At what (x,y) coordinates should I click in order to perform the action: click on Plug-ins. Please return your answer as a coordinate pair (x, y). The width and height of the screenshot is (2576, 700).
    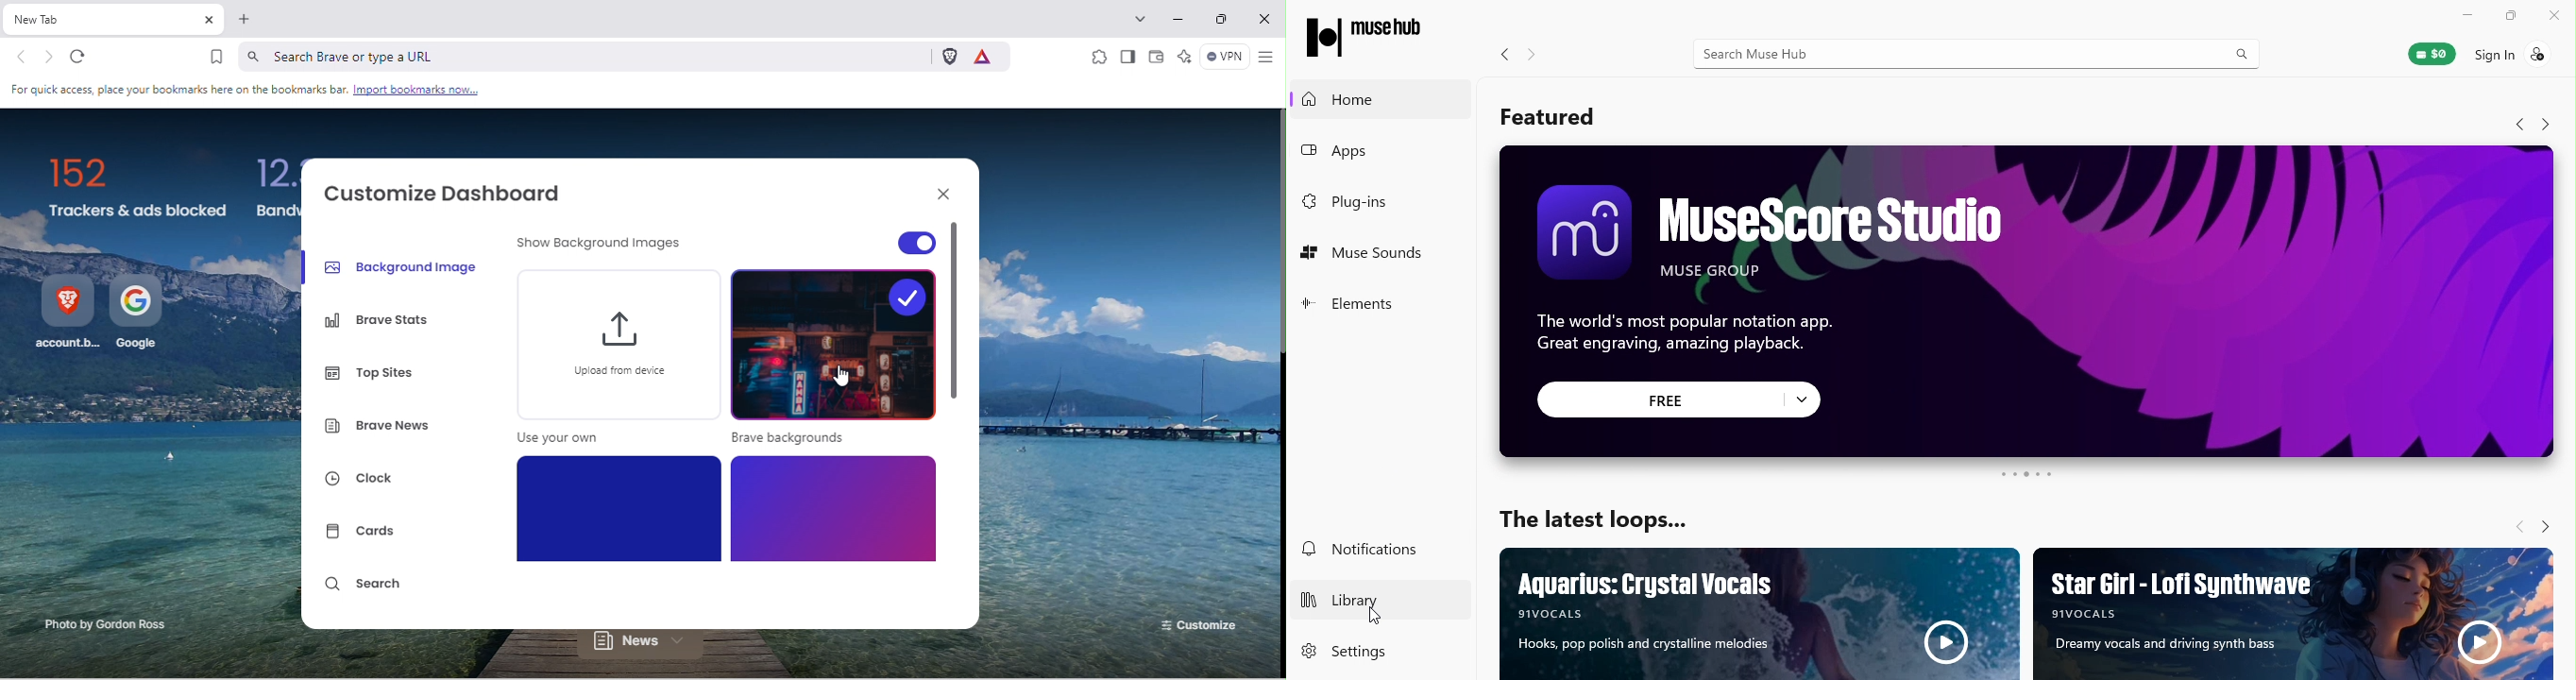
    Looking at the image, I should click on (1358, 204).